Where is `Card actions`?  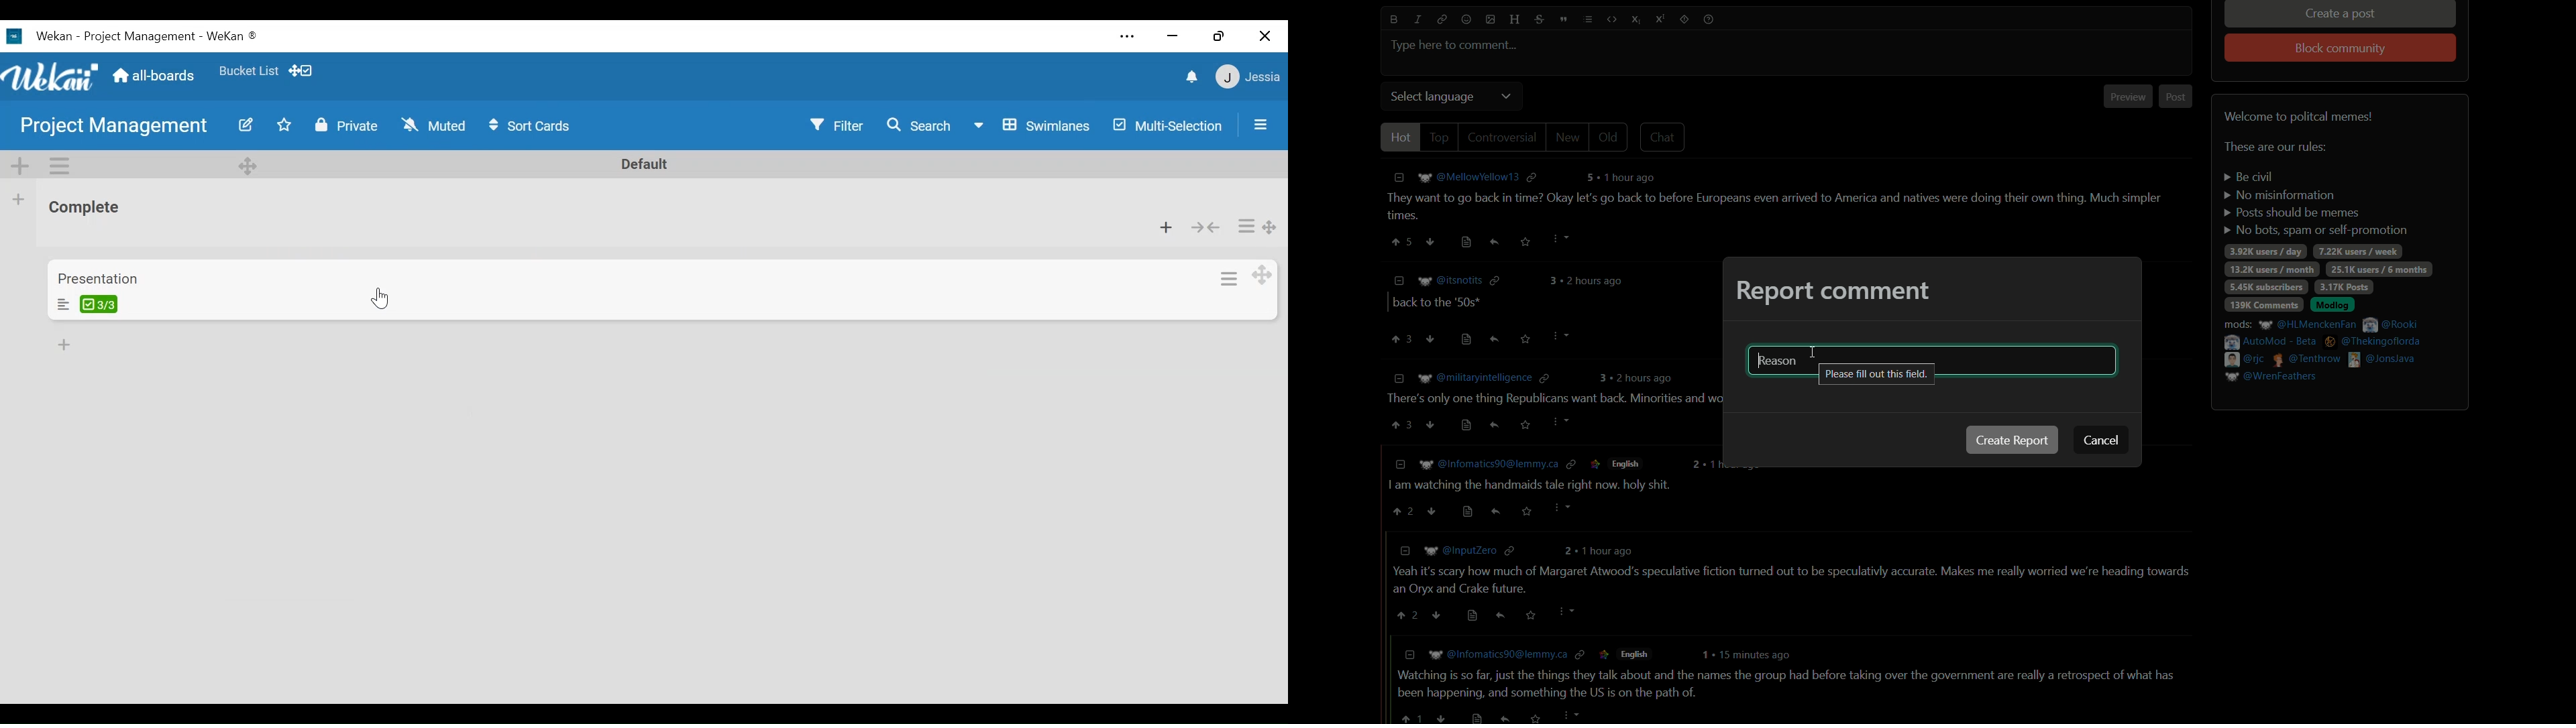 Card actions is located at coordinates (1227, 280).